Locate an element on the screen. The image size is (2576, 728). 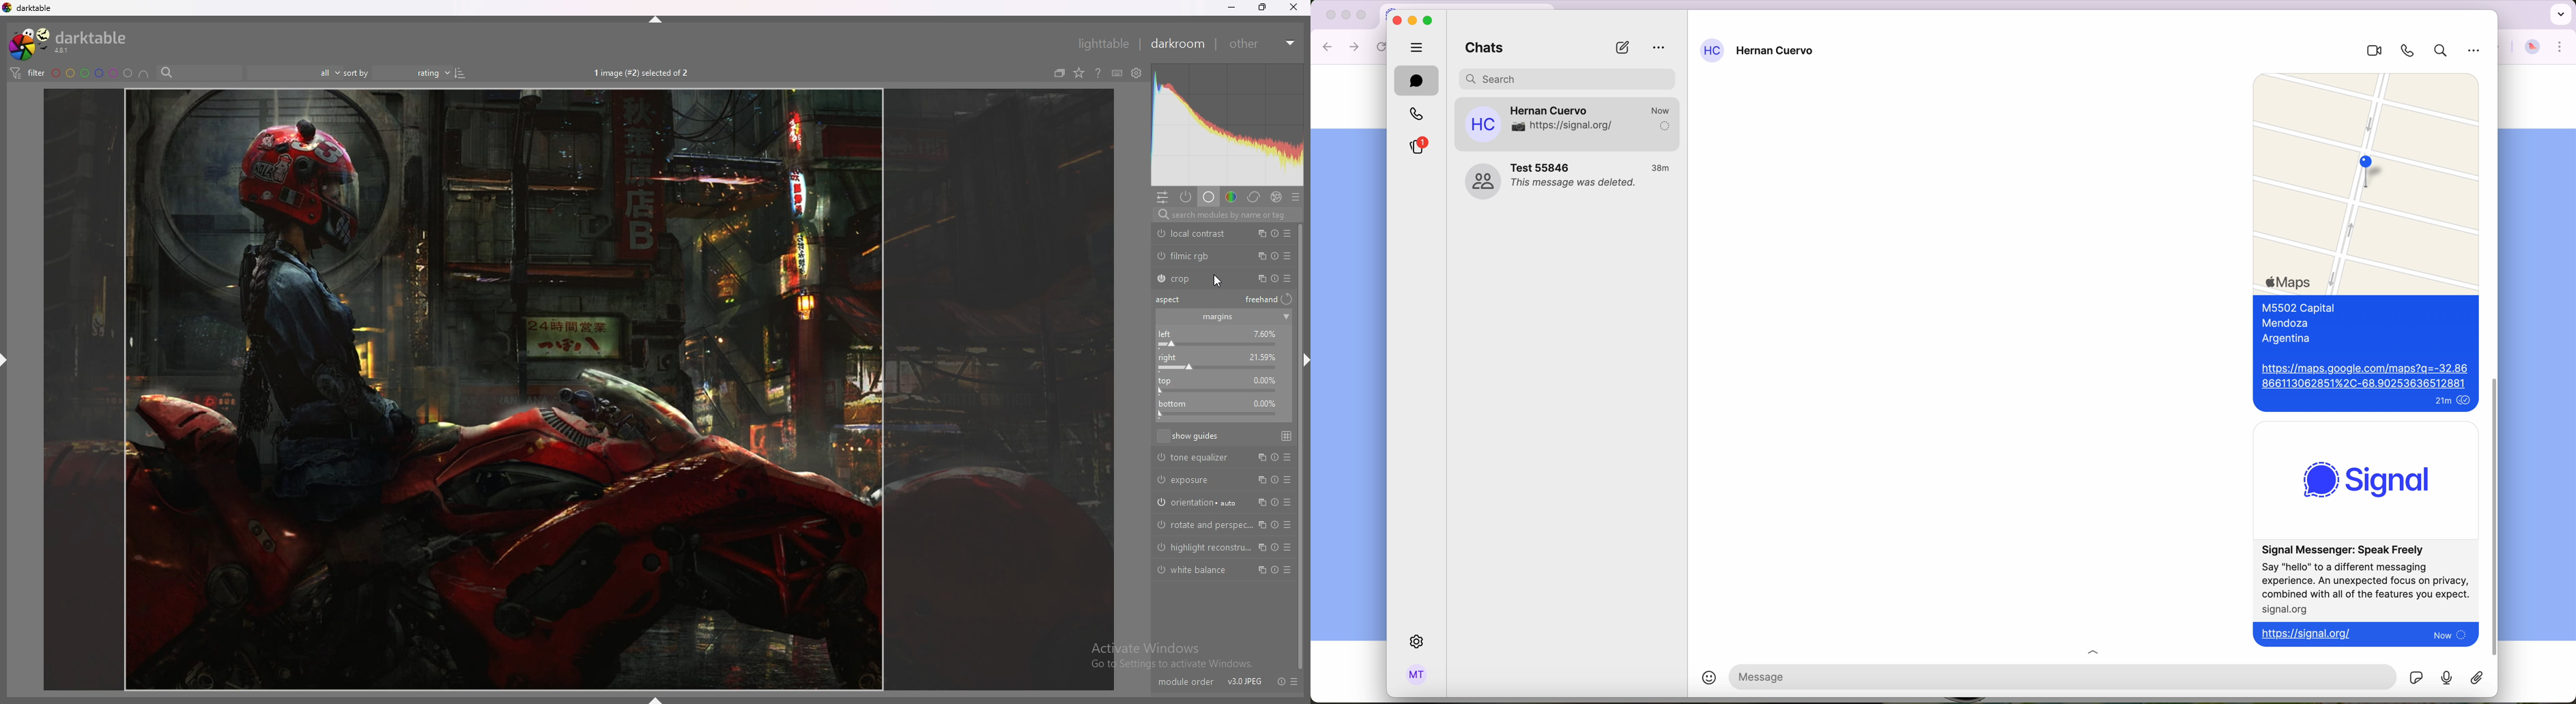
 is located at coordinates (2476, 53).